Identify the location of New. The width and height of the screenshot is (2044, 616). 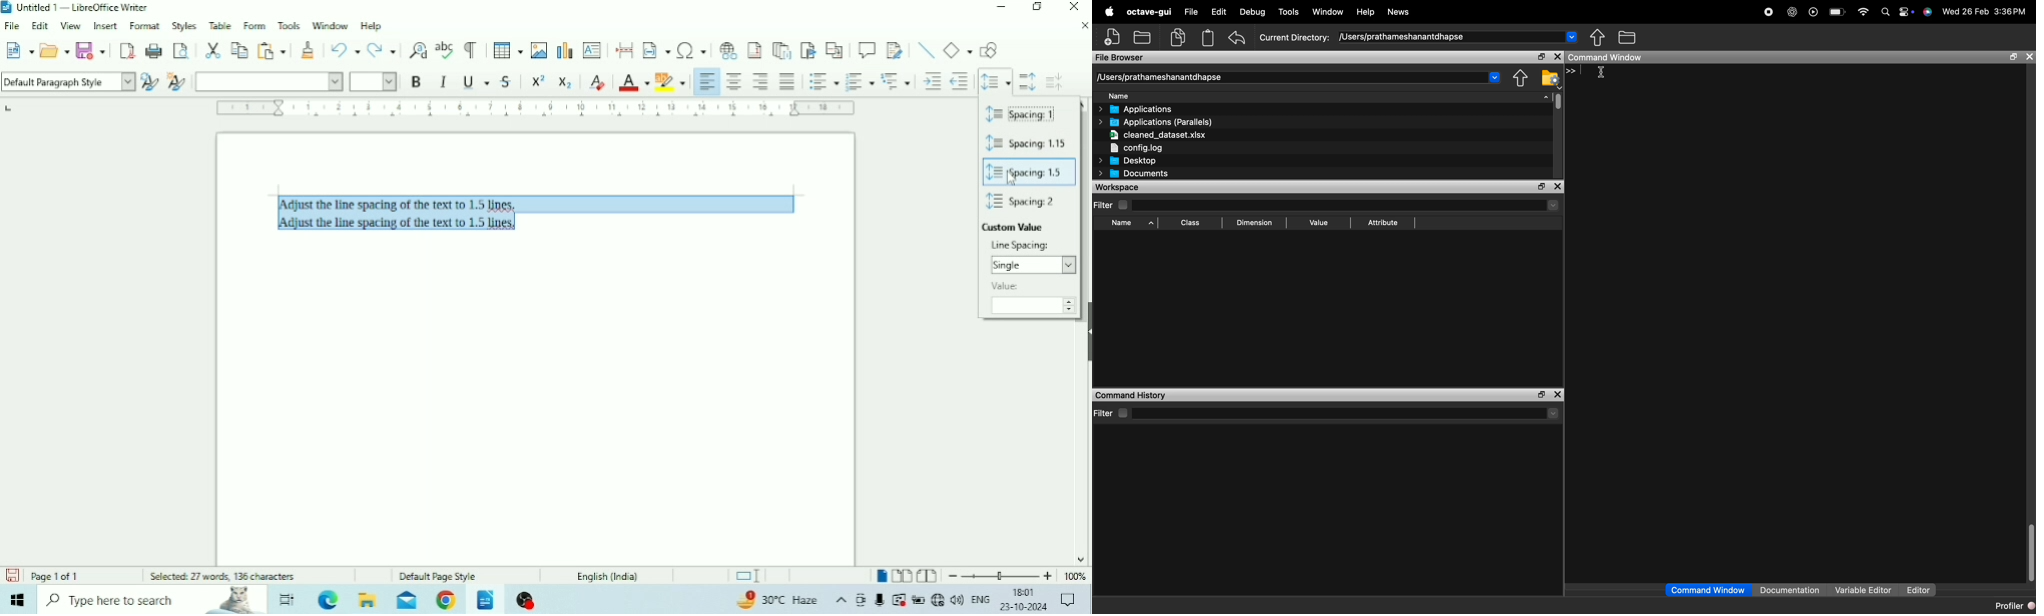
(20, 49).